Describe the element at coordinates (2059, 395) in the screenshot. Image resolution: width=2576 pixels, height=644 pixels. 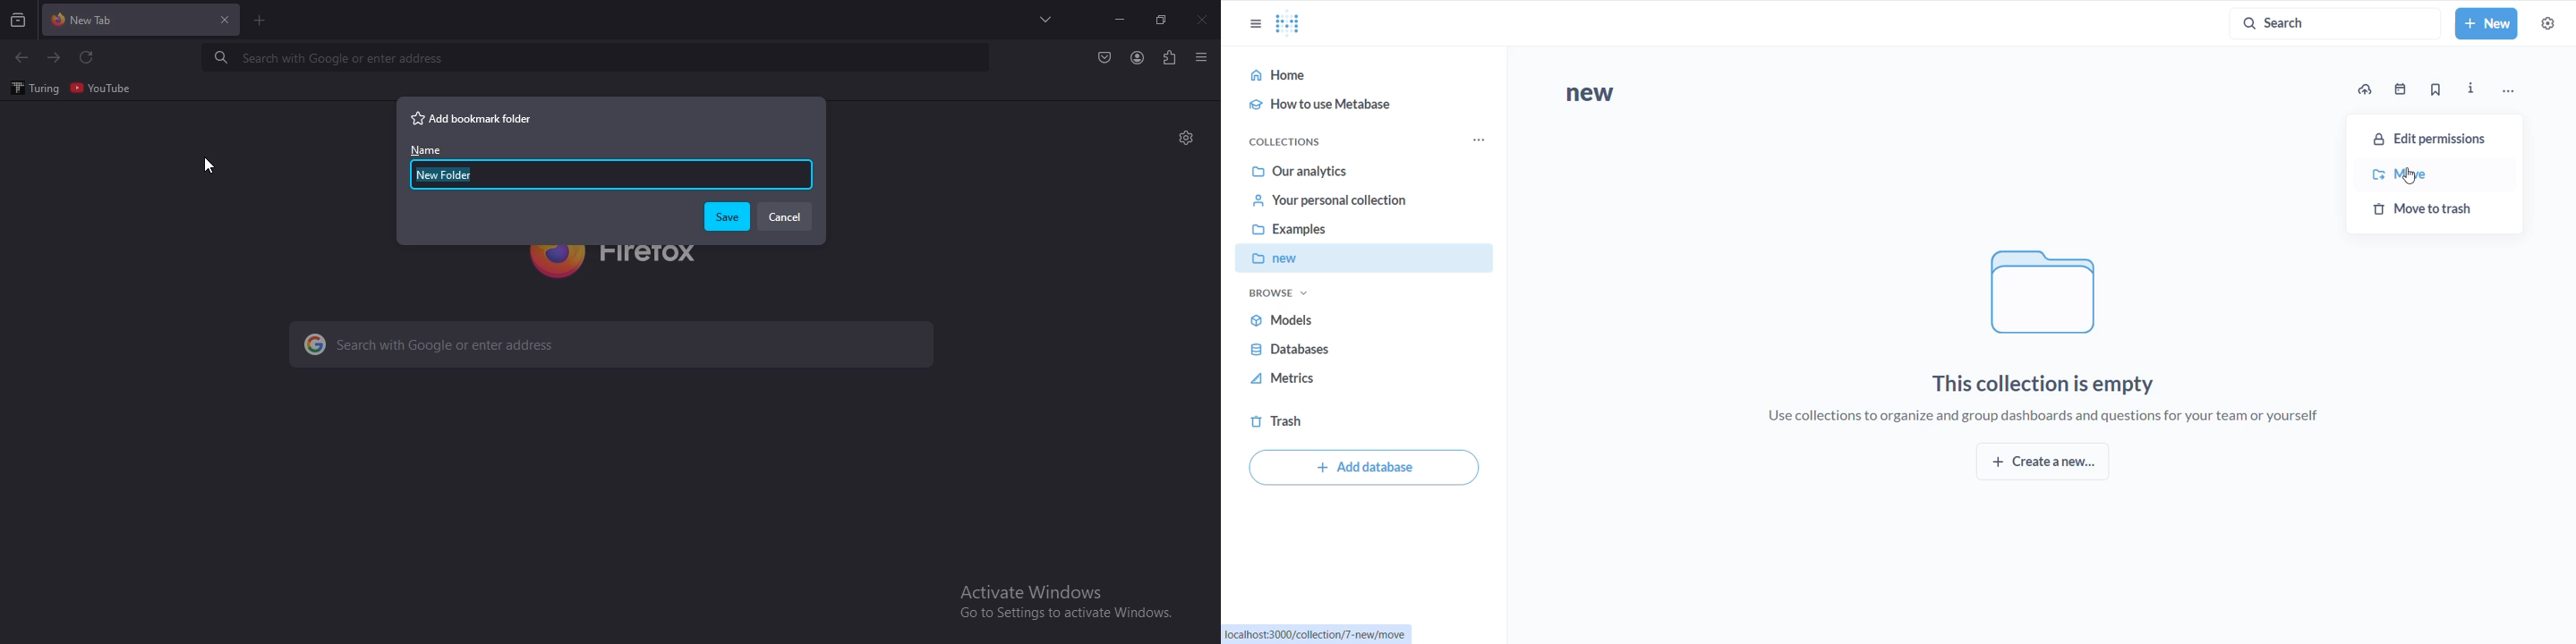
I see `This collection is empty
Use collections to organize and group dashboards and questions for your team or yourself` at that location.